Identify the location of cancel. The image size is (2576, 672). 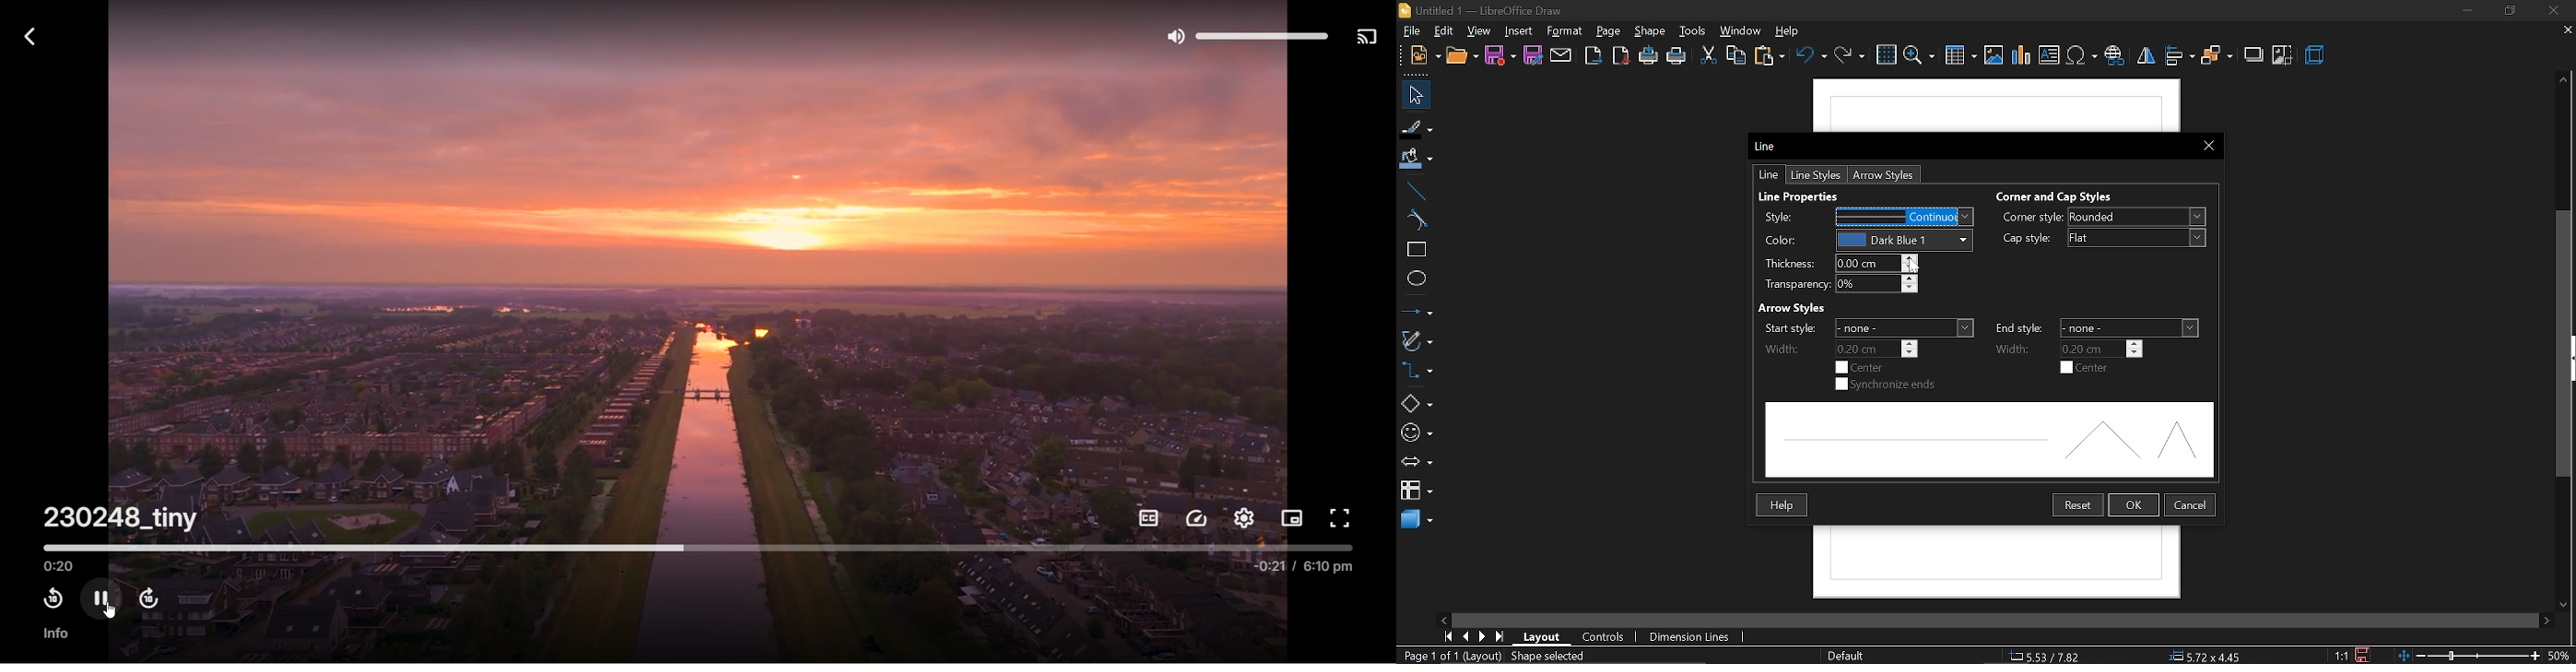
(2191, 504).